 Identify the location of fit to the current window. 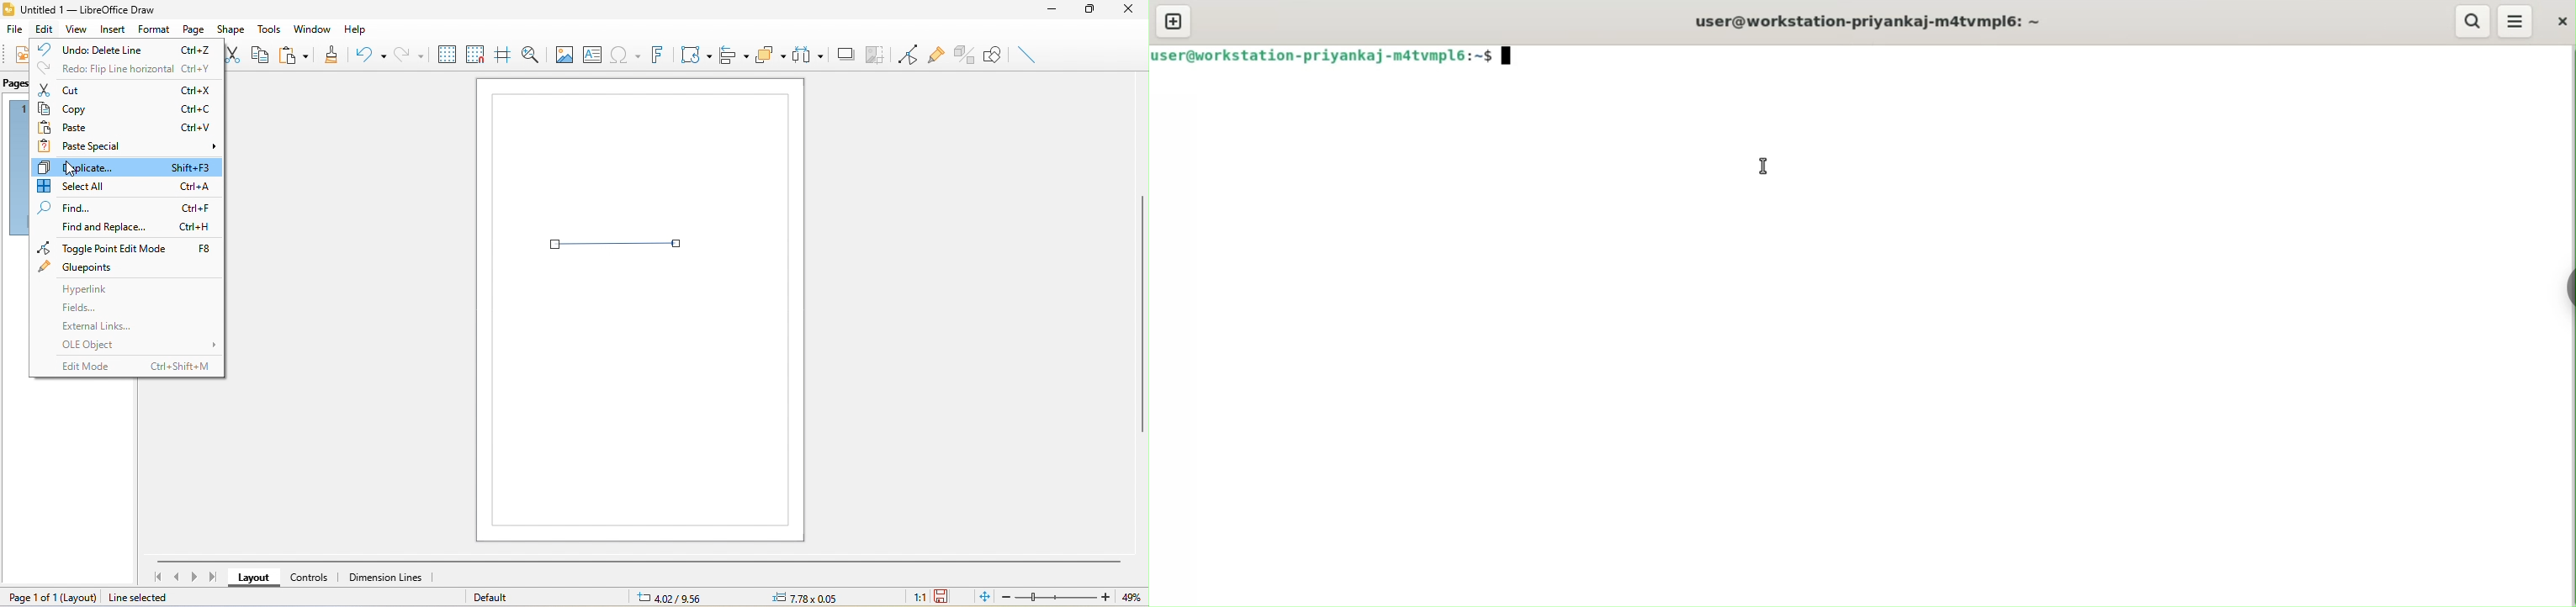
(980, 598).